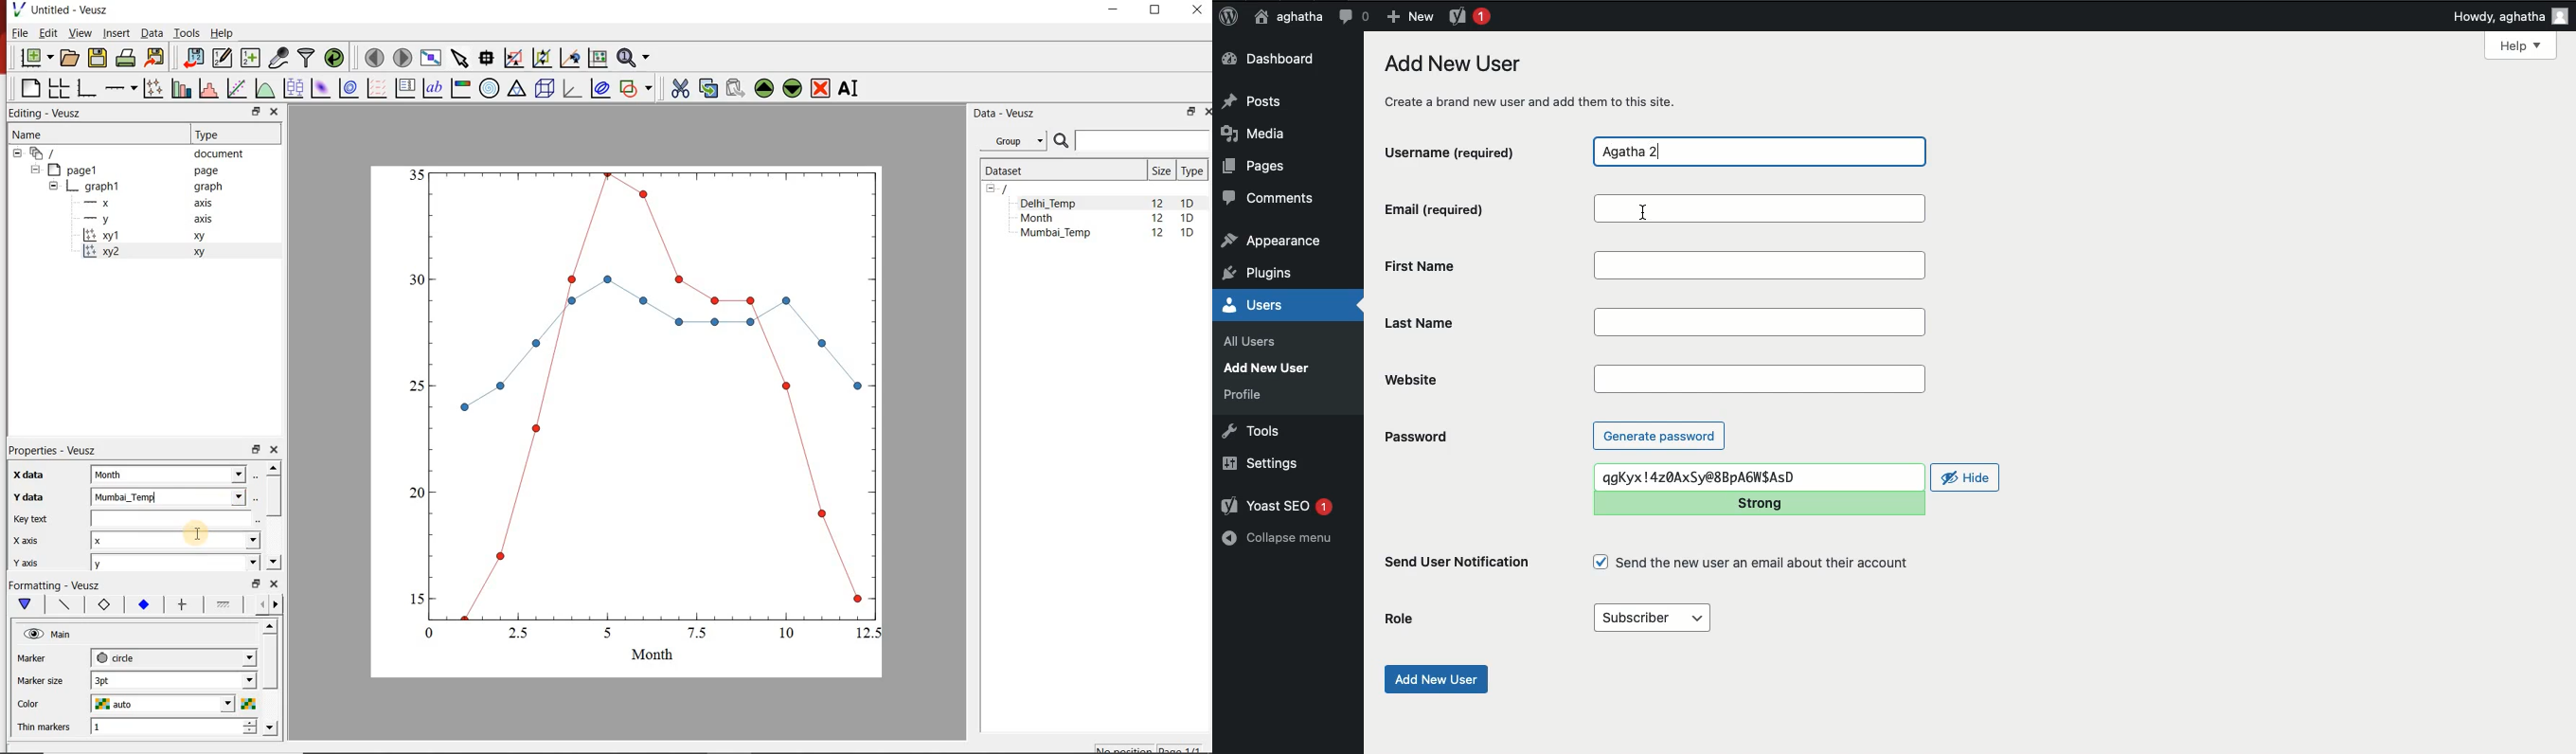 This screenshot has height=756, width=2576. Describe the element at coordinates (137, 186) in the screenshot. I see `graph1` at that location.